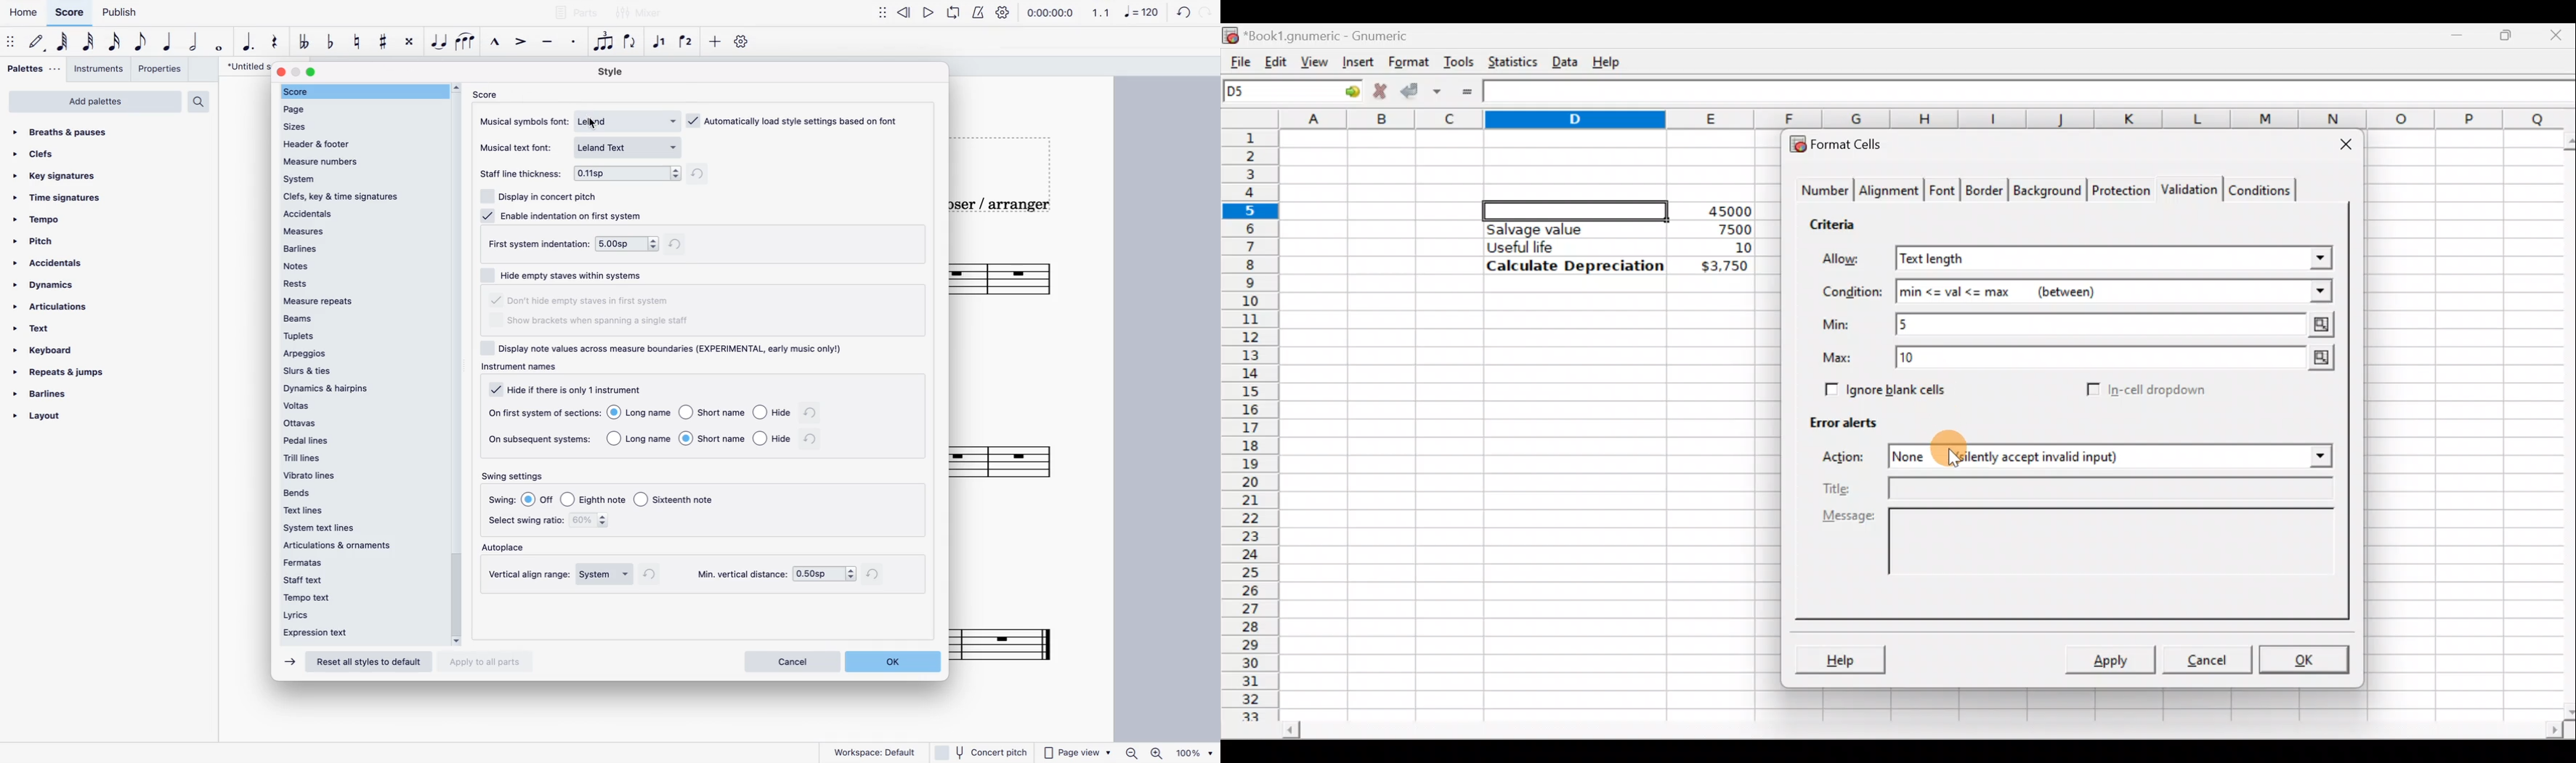  Describe the element at coordinates (307, 41) in the screenshot. I see `tune` at that location.